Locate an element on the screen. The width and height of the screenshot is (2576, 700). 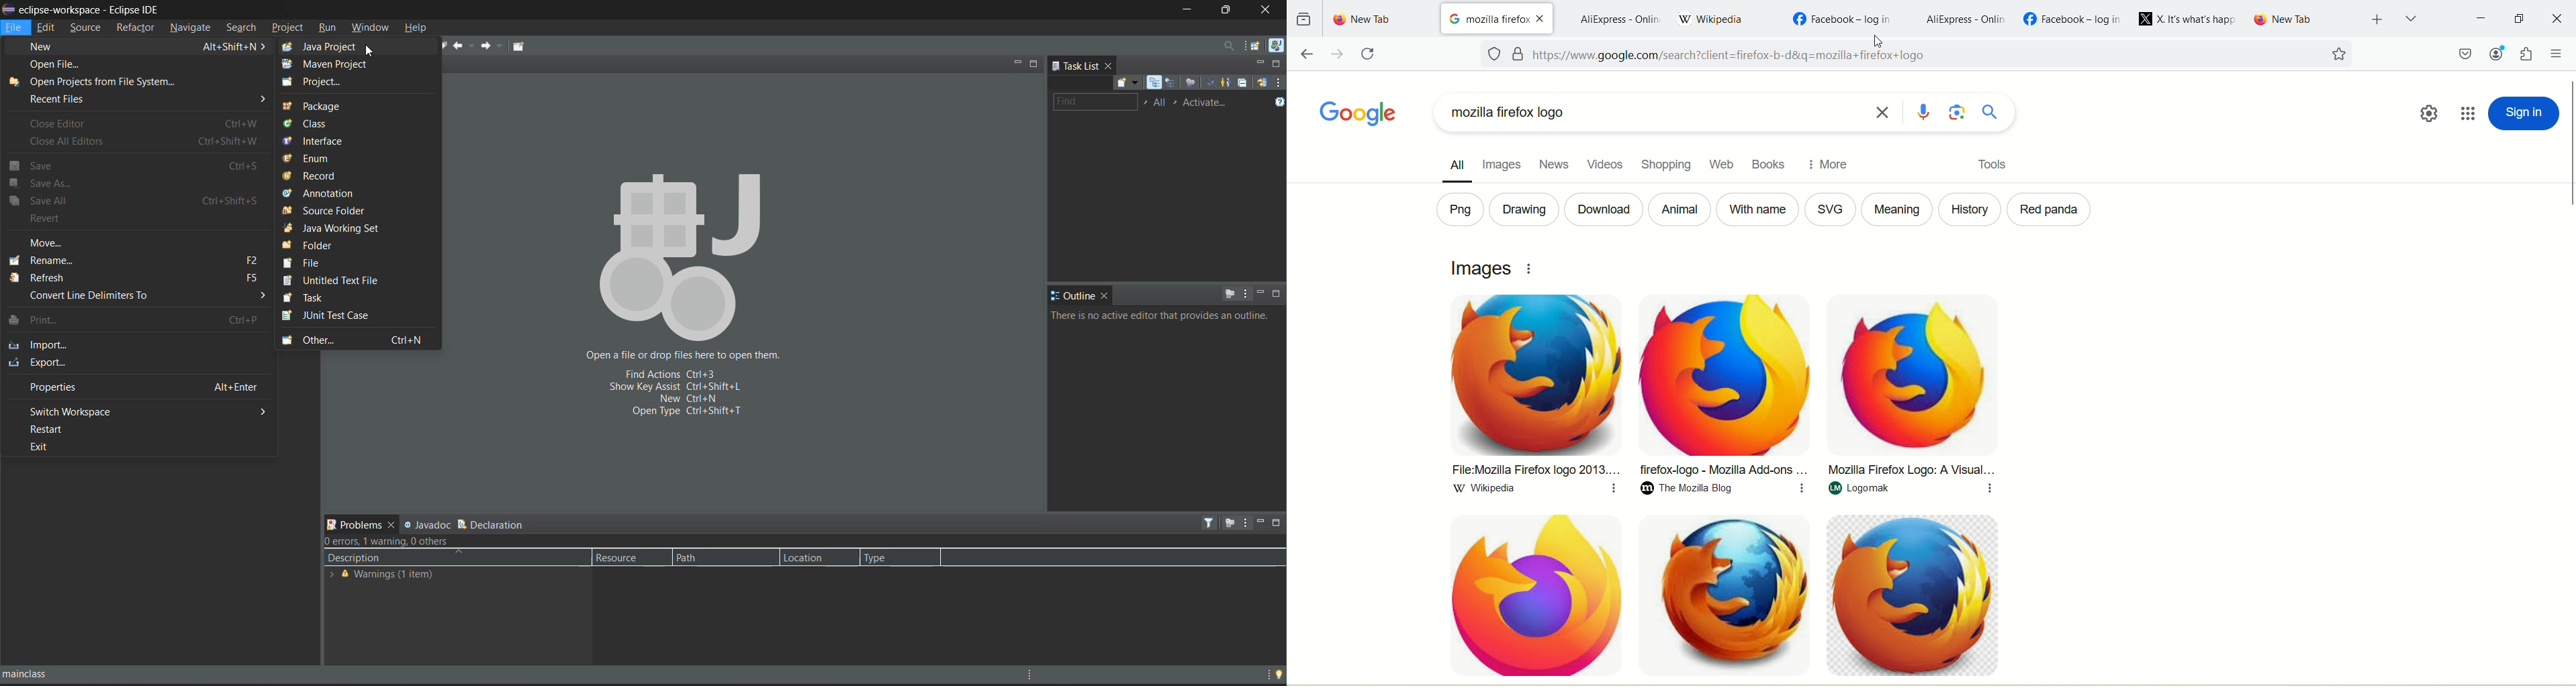
new tab is located at coordinates (1379, 19).